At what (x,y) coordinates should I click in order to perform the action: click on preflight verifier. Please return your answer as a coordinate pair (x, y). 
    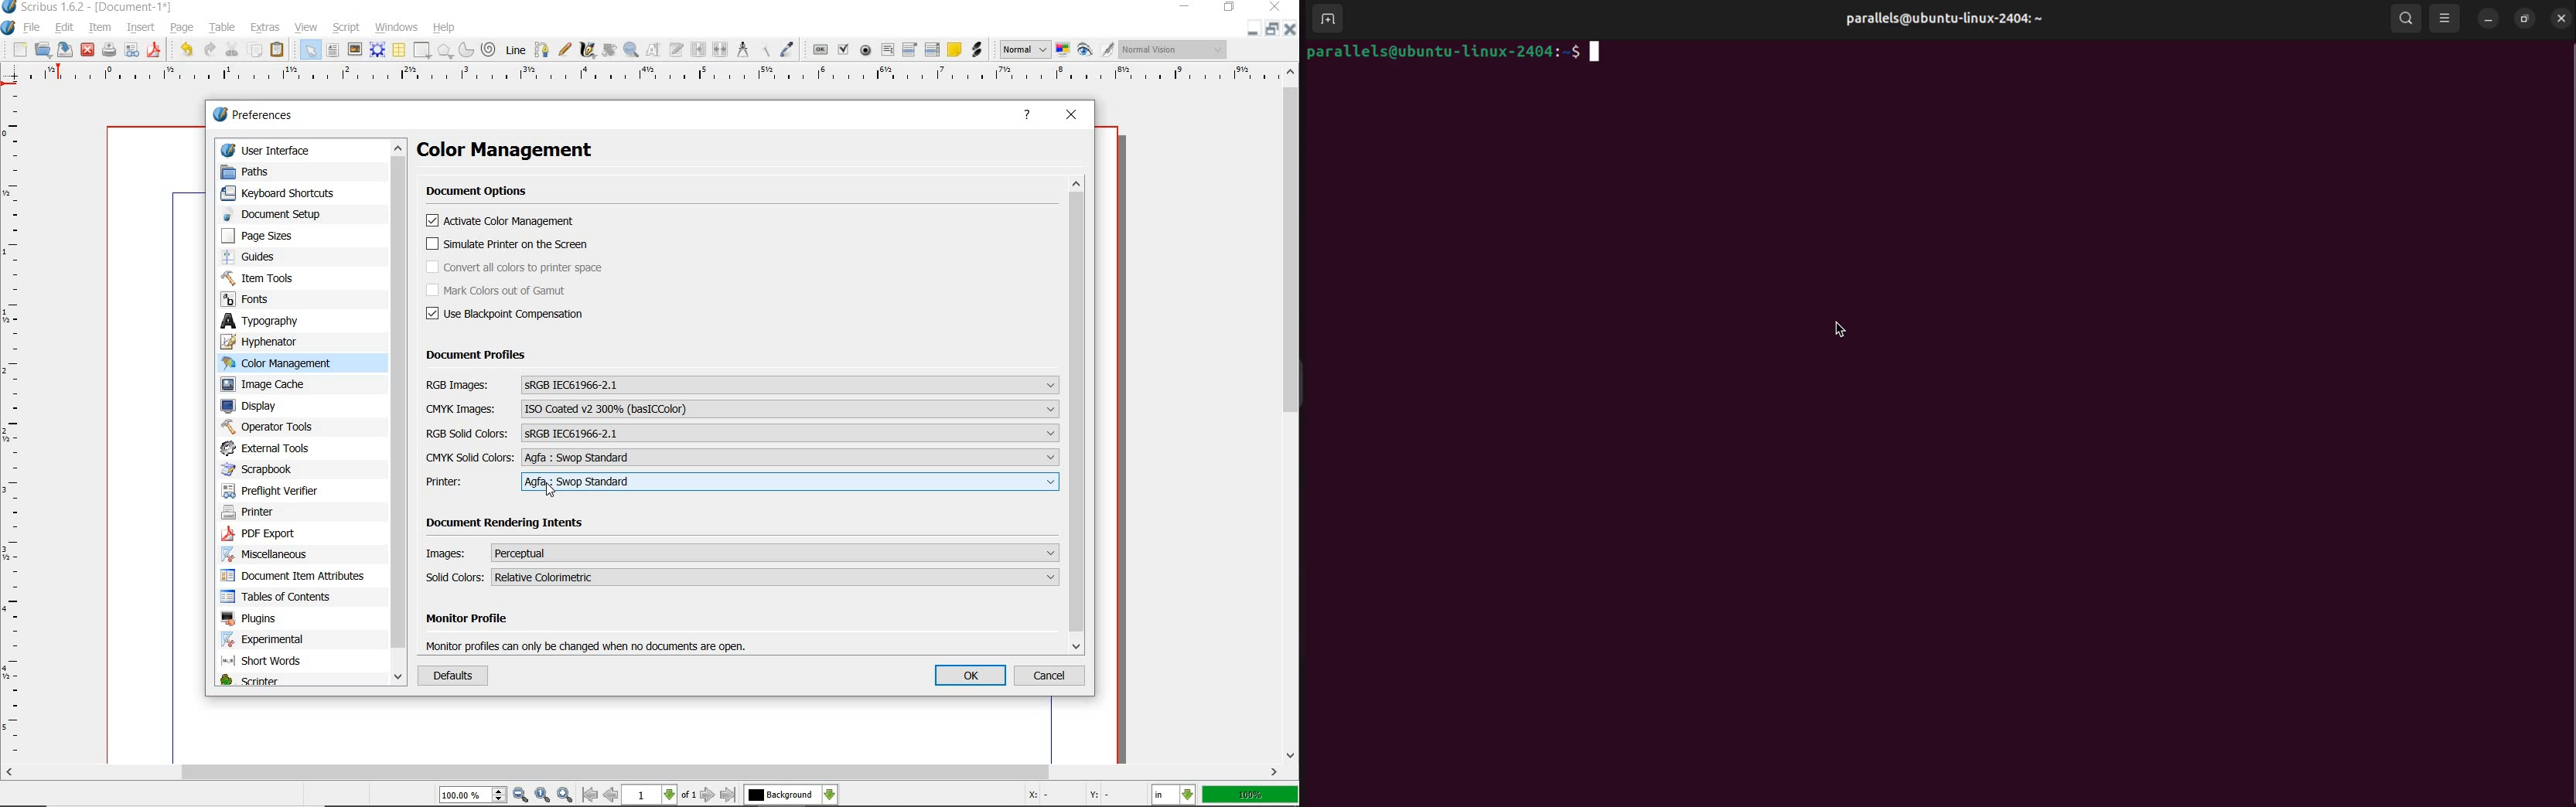
    Looking at the image, I should click on (282, 490).